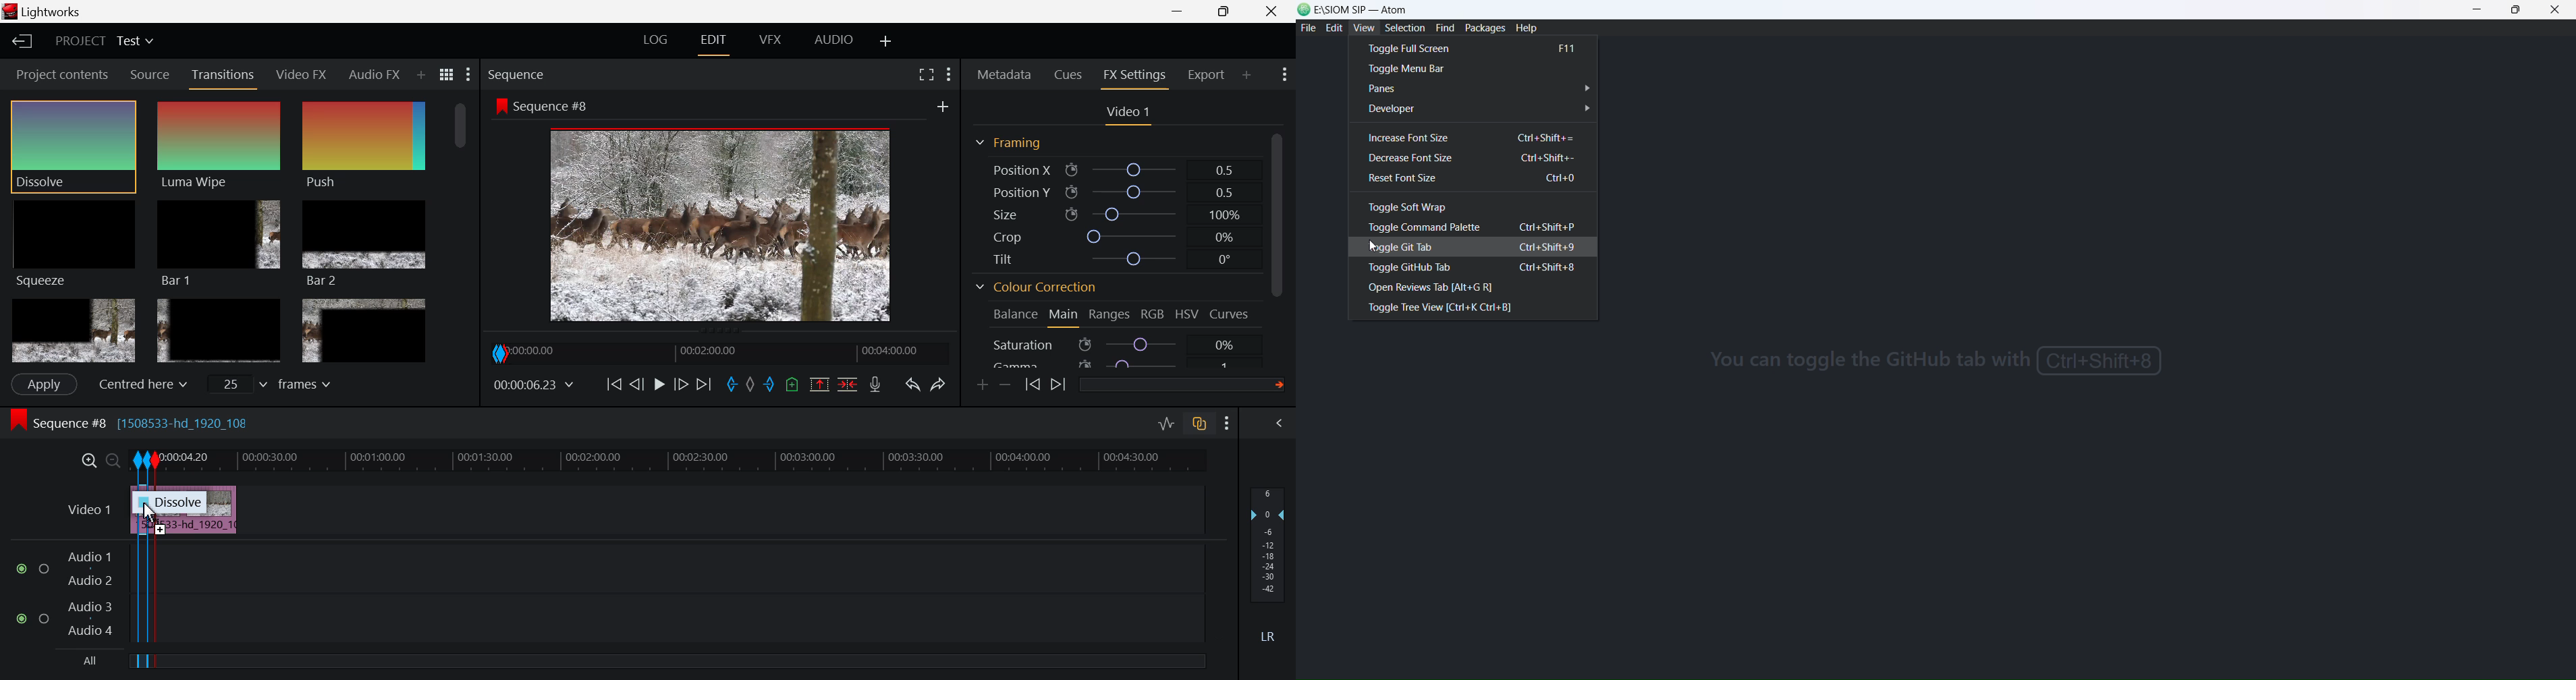 This screenshot has width=2576, height=700. Describe the element at coordinates (1231, 314) in the screenshot. I see `Curves` at that location.